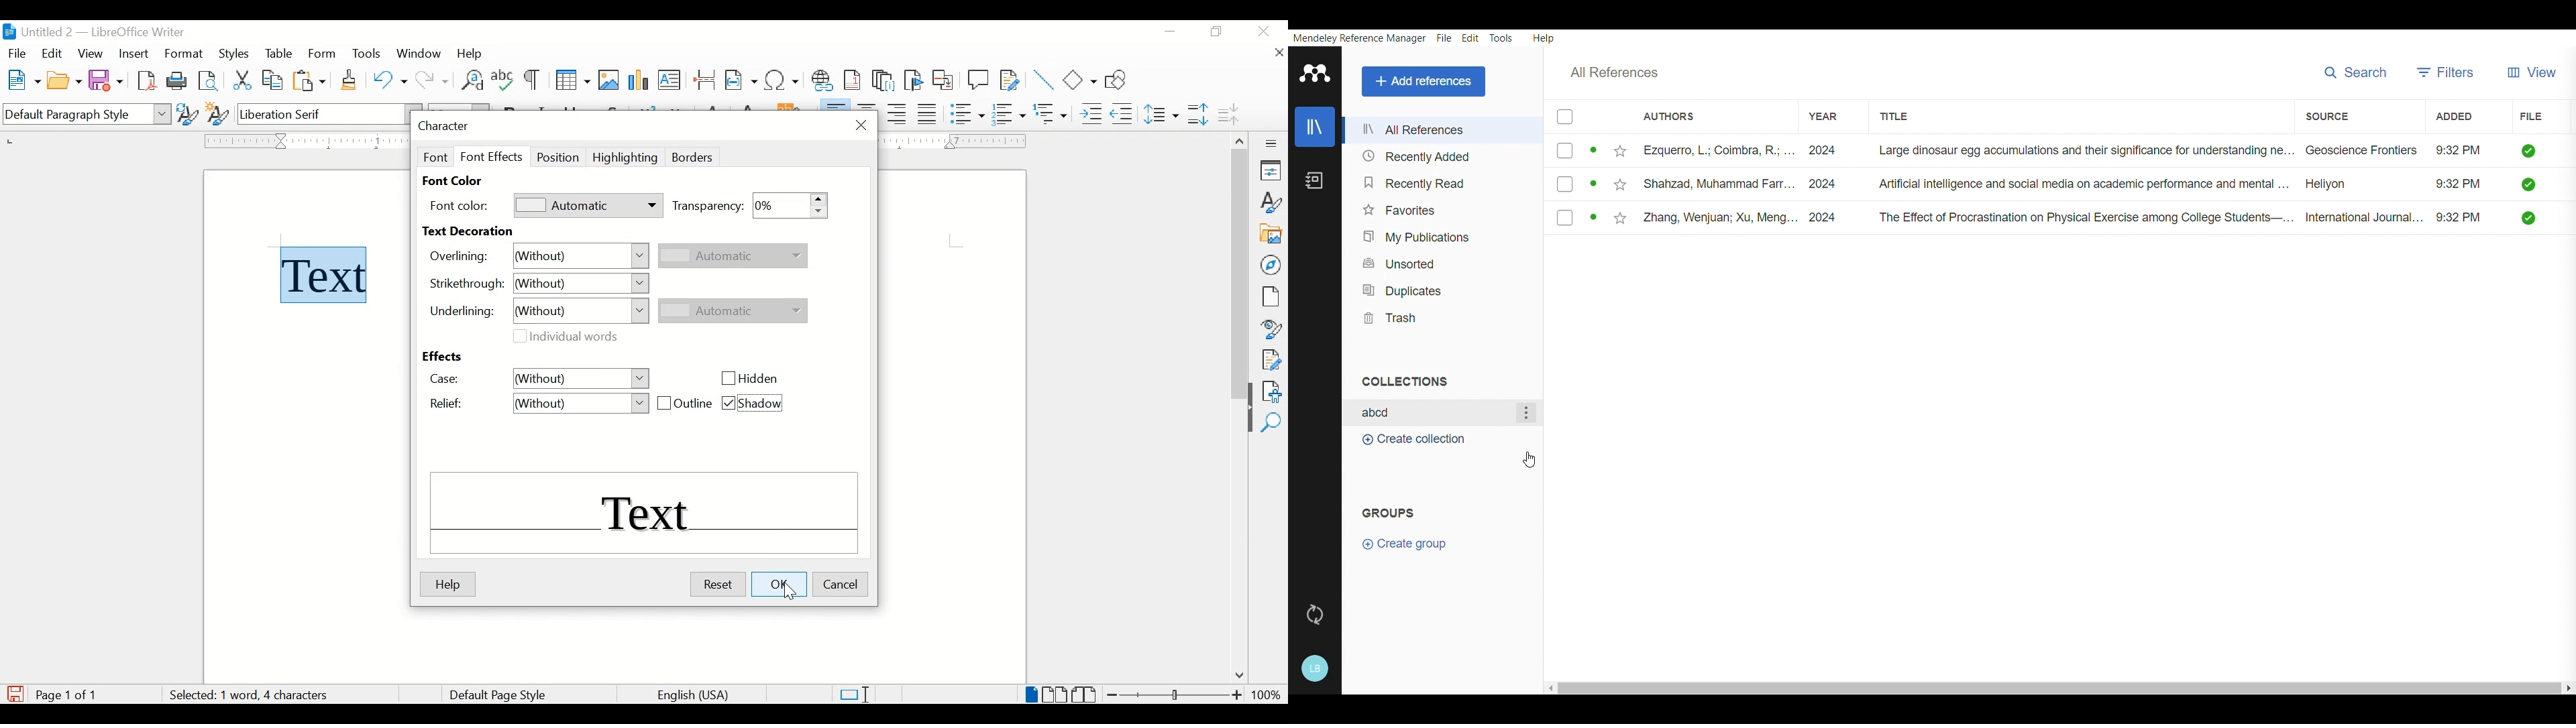 This screenshot has width=2576, height=728. I want to click on Mendeley Reference Manager, so click(1360, 38).